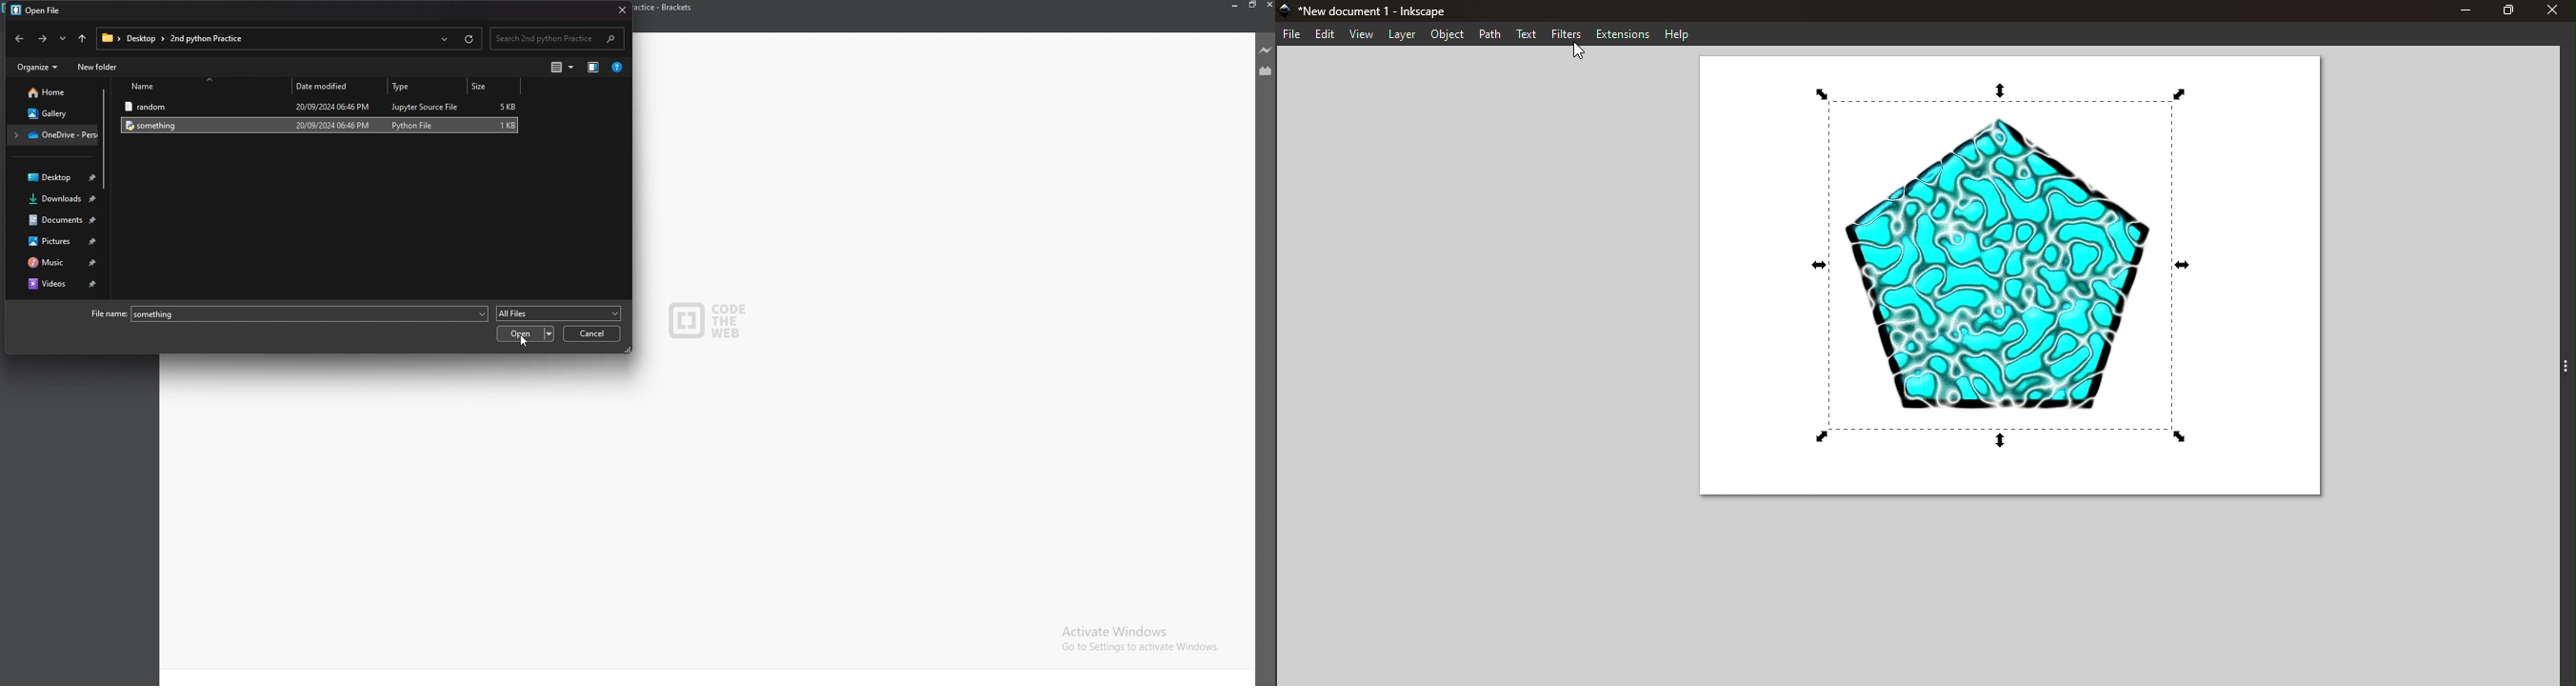  What do you see at coordinates (1252, 5) in the screenshot?
I see `resize` at bounding box center [1252, 5].